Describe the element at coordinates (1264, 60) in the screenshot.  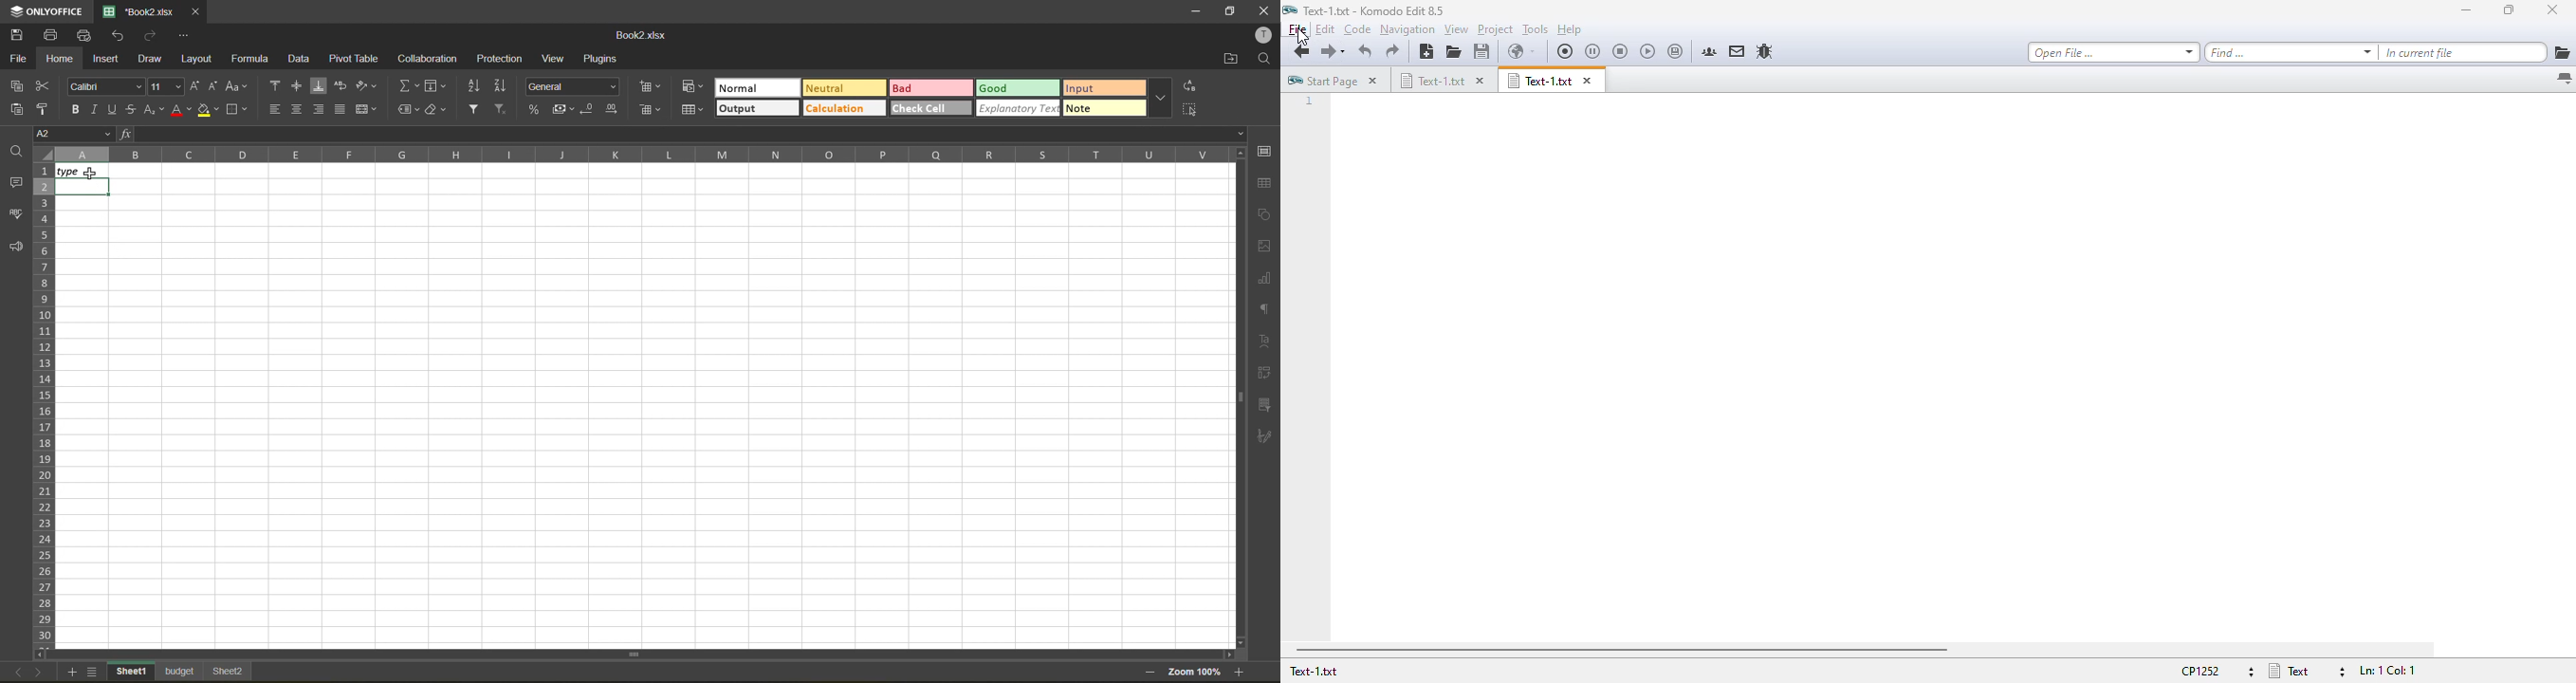
I see `find` at that location.